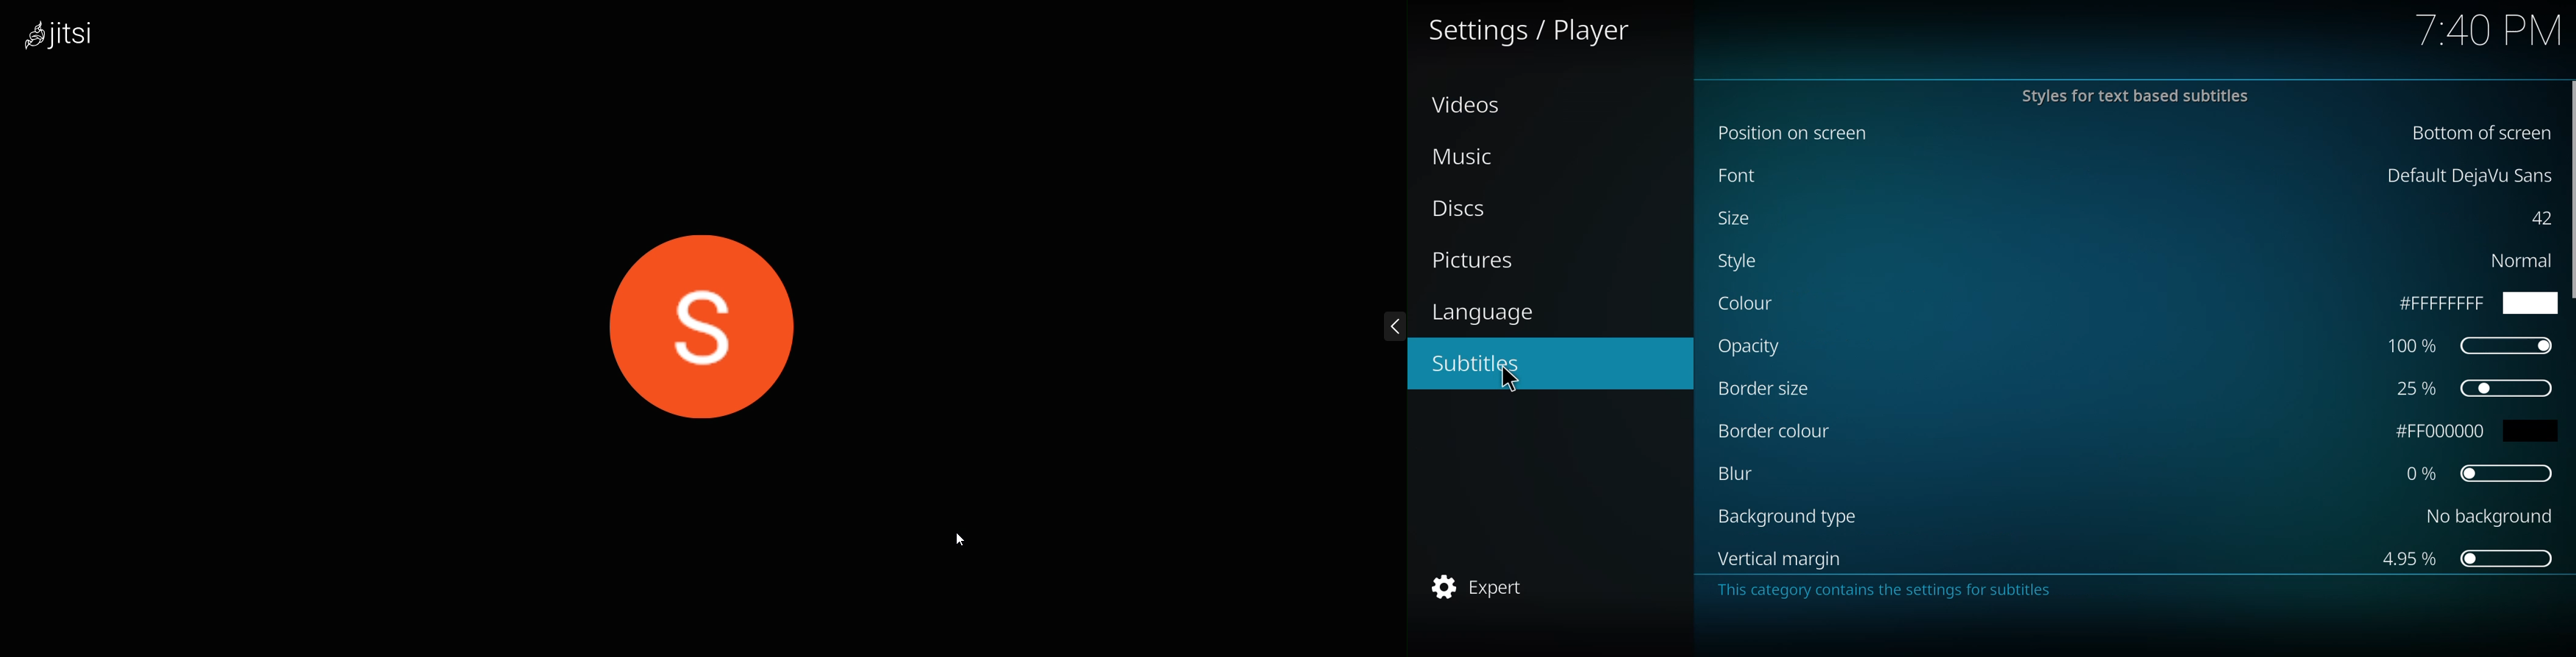  What do you see at coordinates (710, 345) in the screenshot?
I see `display picture` at bounding box center [710, 345].